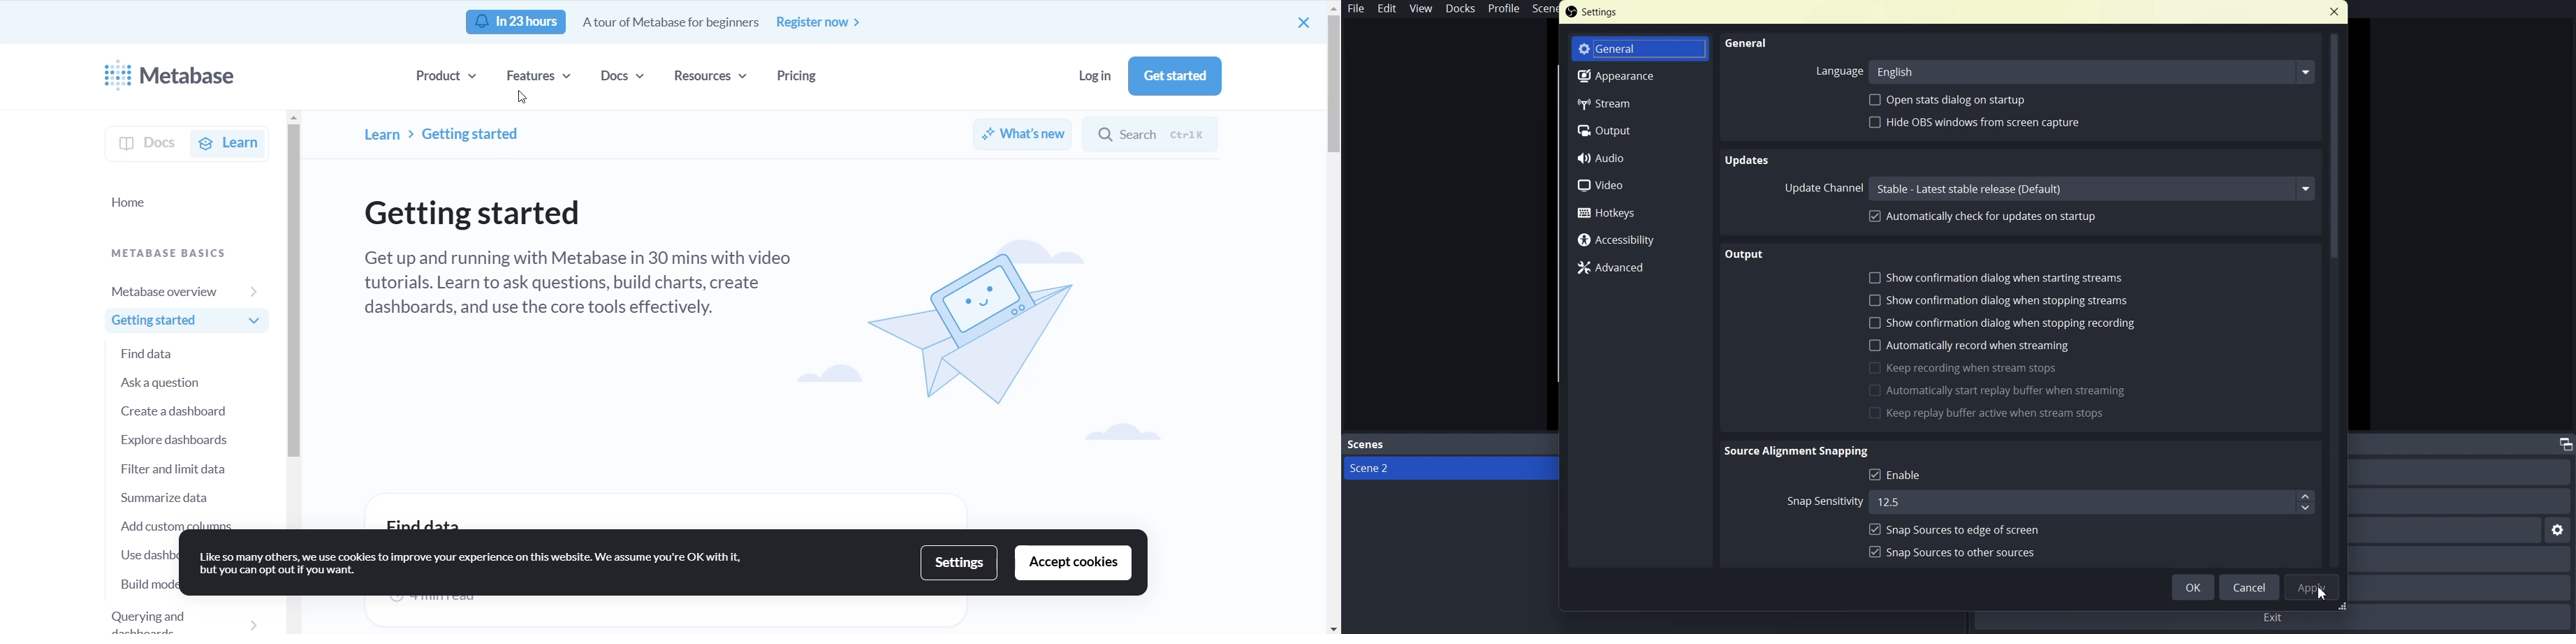  Describe the element at coordinates (1639, 183) in the screenshot. I see `Video` at that location.